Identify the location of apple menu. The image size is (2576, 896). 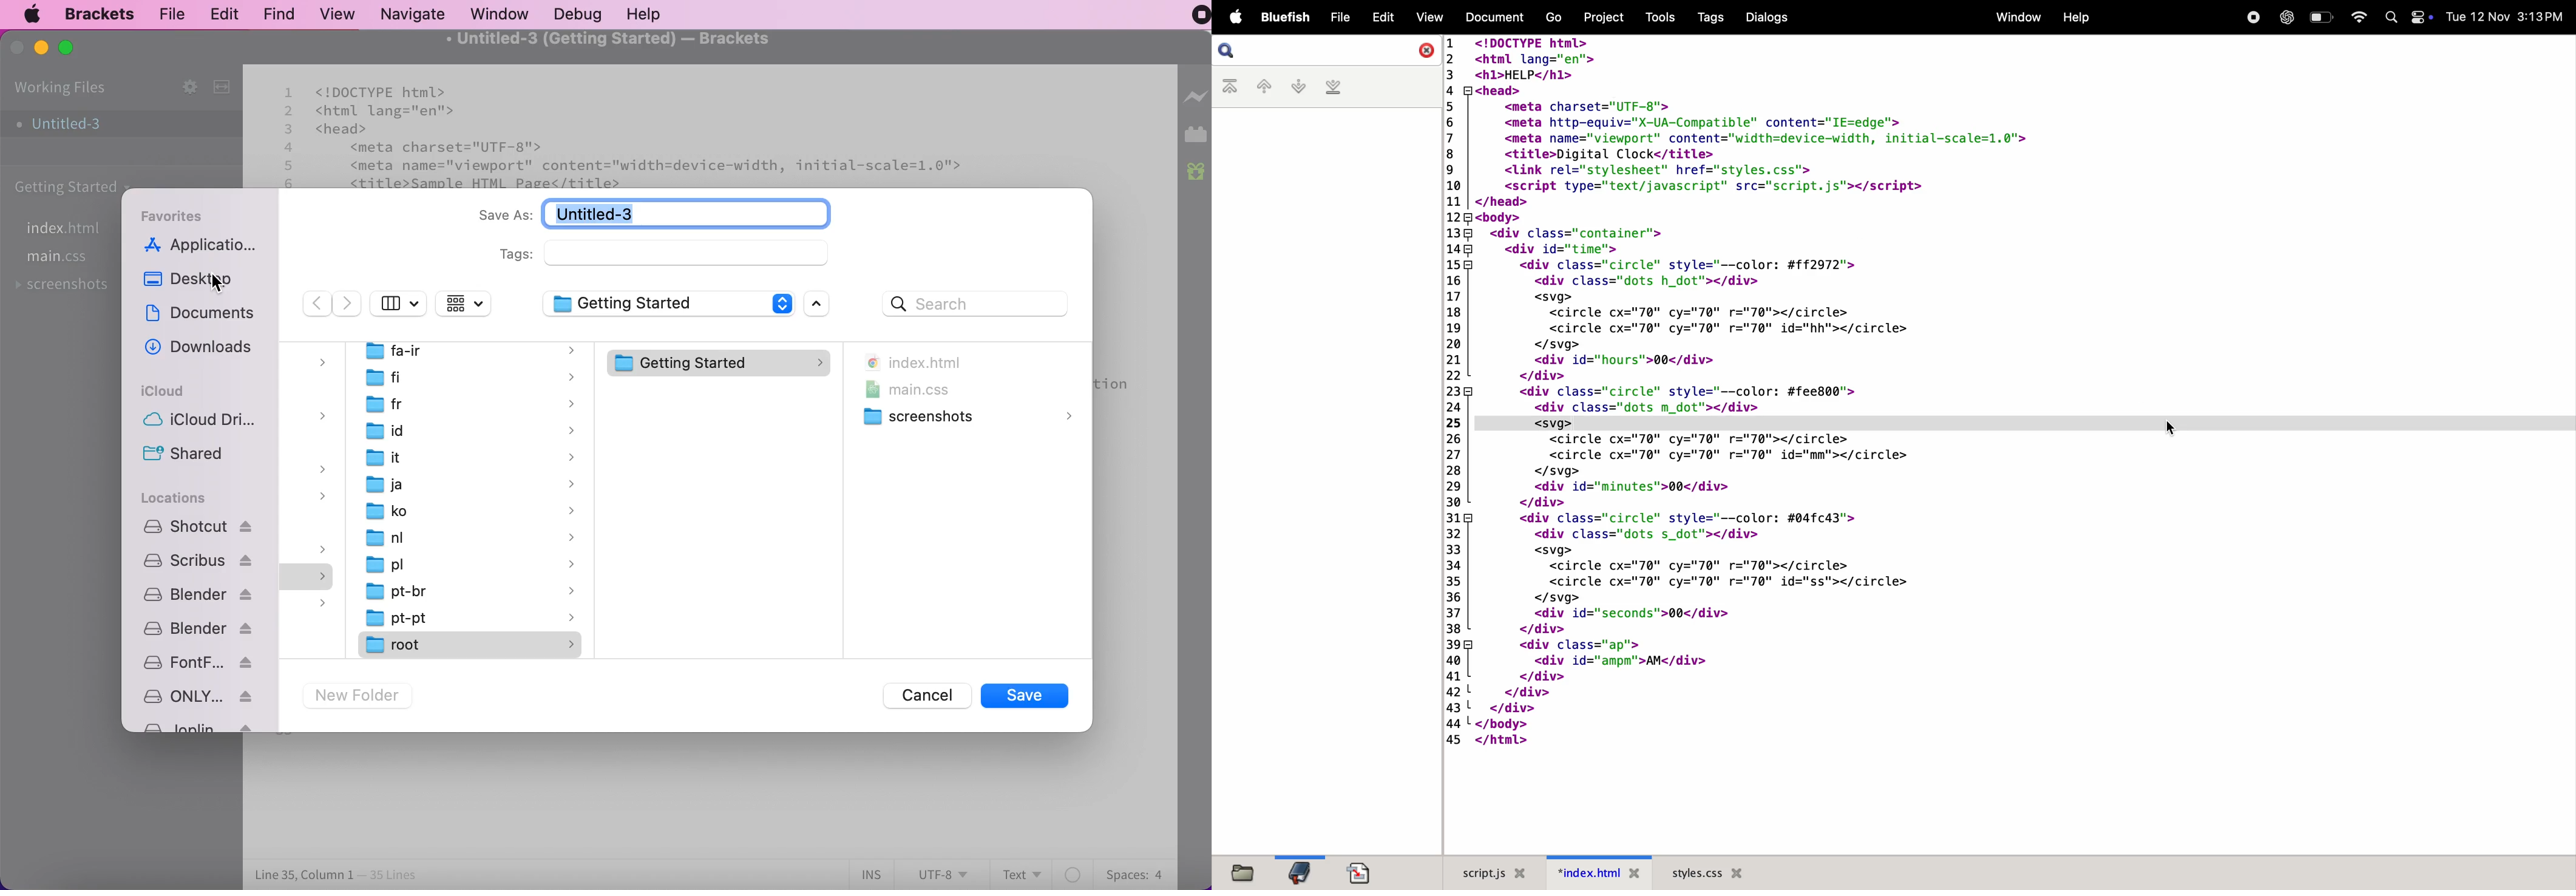
(1233, 19).